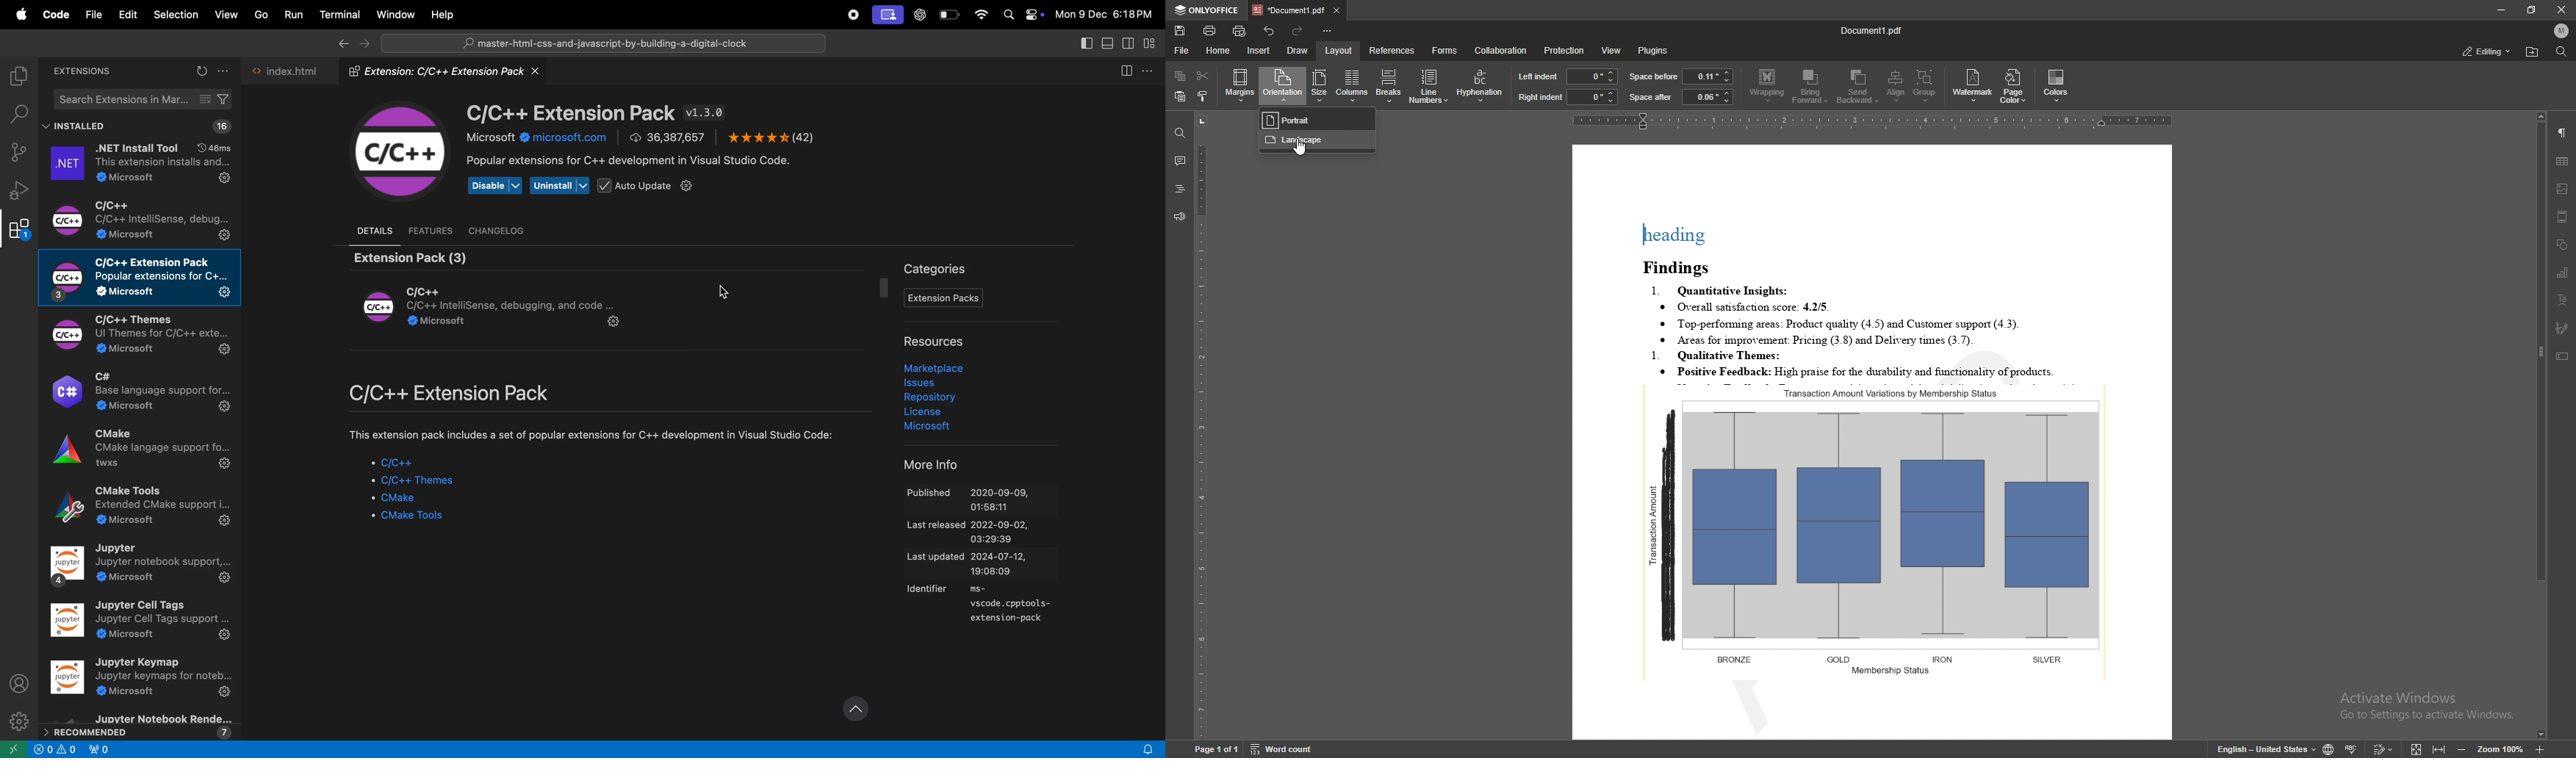 This screenshot has height=784, width=2576. Describe the element at coordinates (1151, 69) in the screenshot. I see `more actions` at that location.